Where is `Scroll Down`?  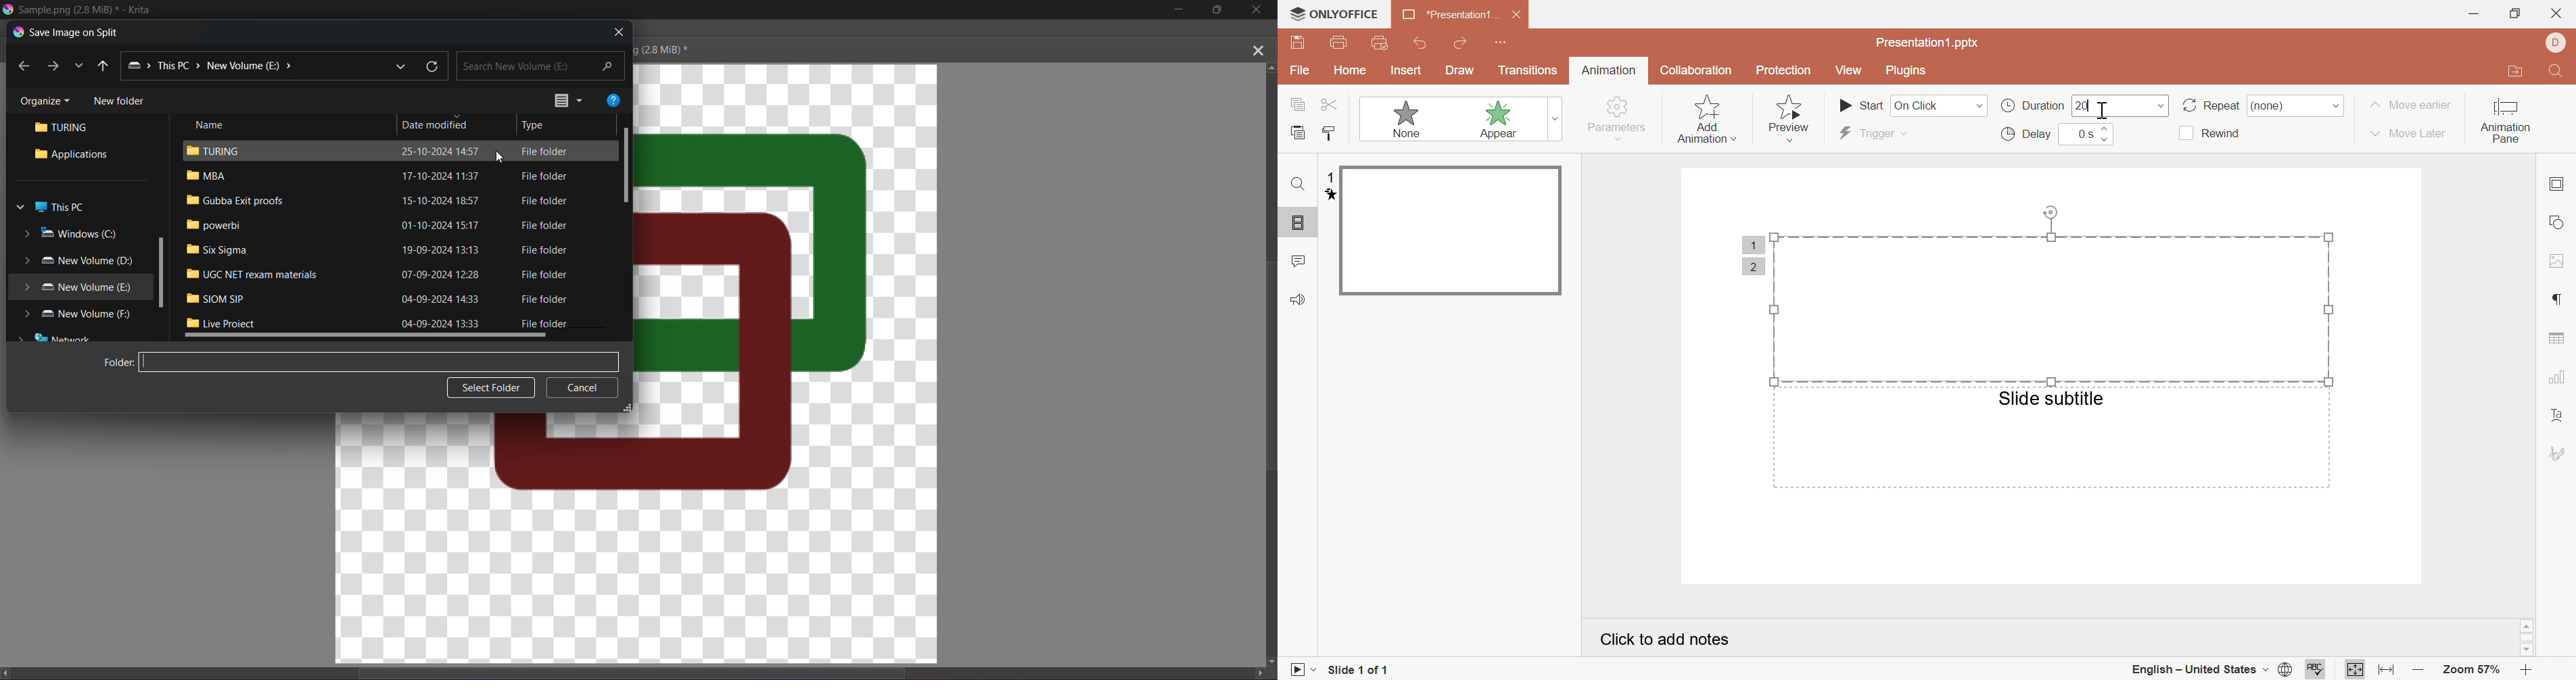 Scroll Down is located at coordinates (1270, 661).